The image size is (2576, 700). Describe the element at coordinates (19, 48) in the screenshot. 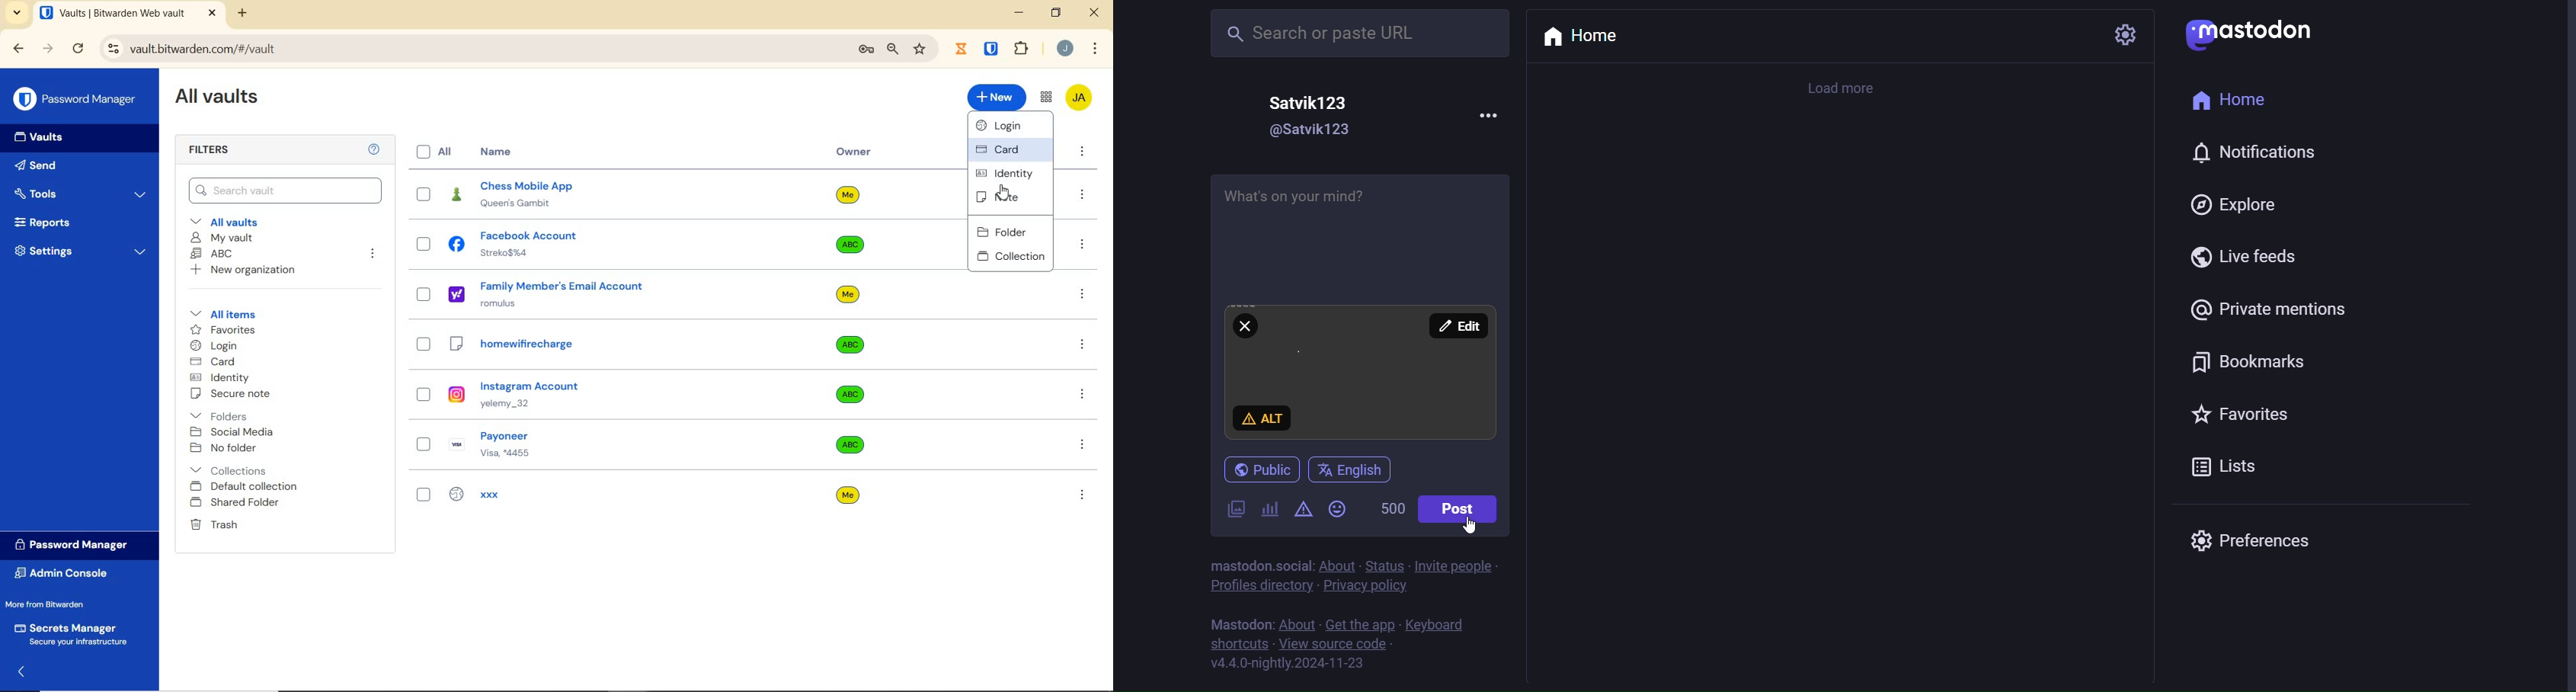

I see `BACK` at that location.